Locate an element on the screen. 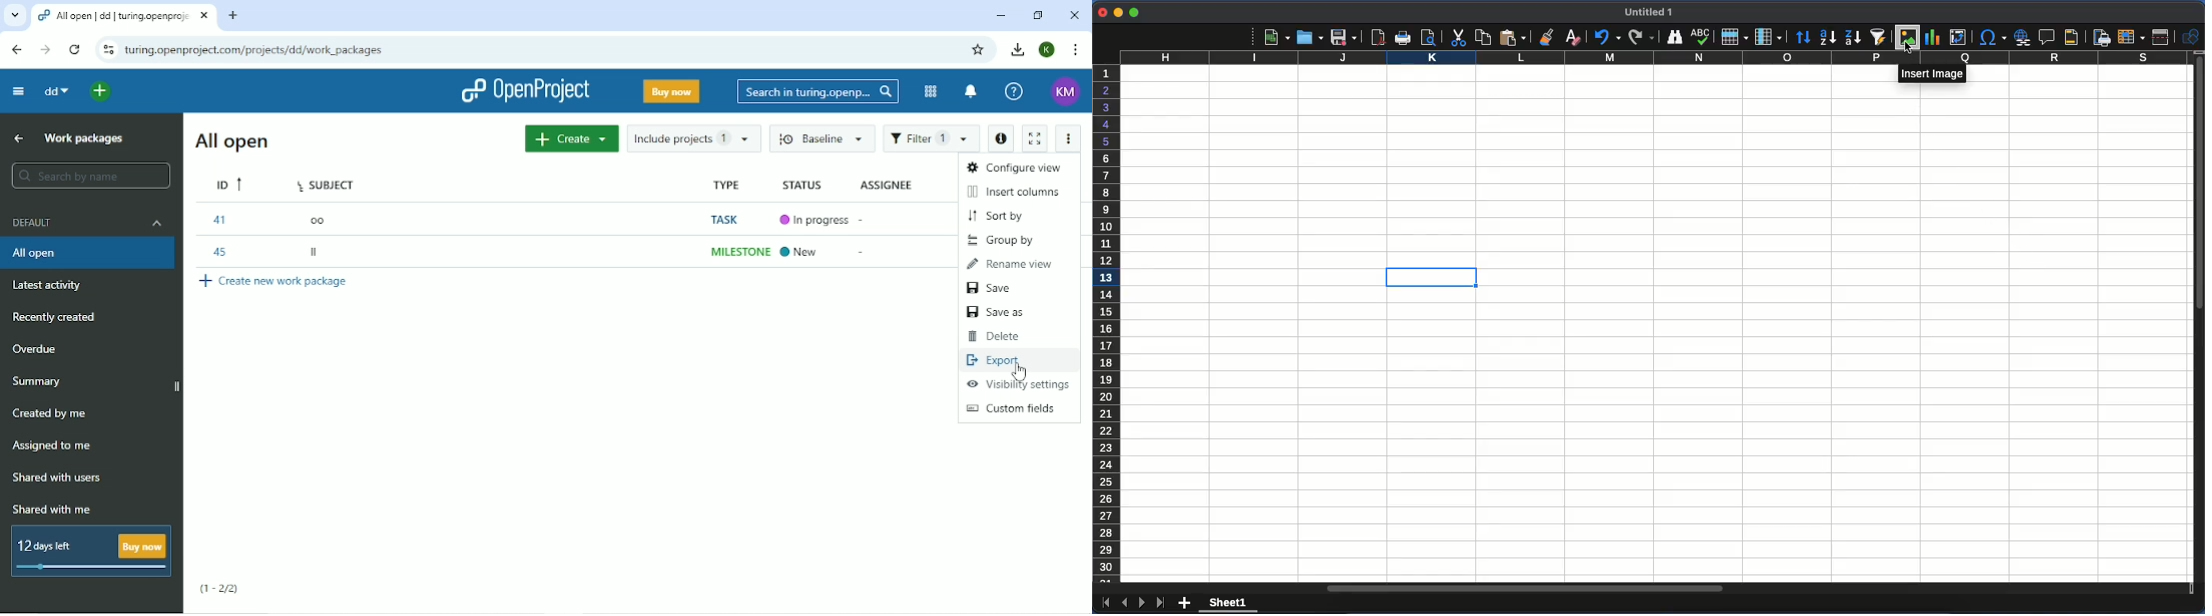 Image resolution: width=2212 pixels, height=616 pixels. comment is located at coordinates (2048, 37).